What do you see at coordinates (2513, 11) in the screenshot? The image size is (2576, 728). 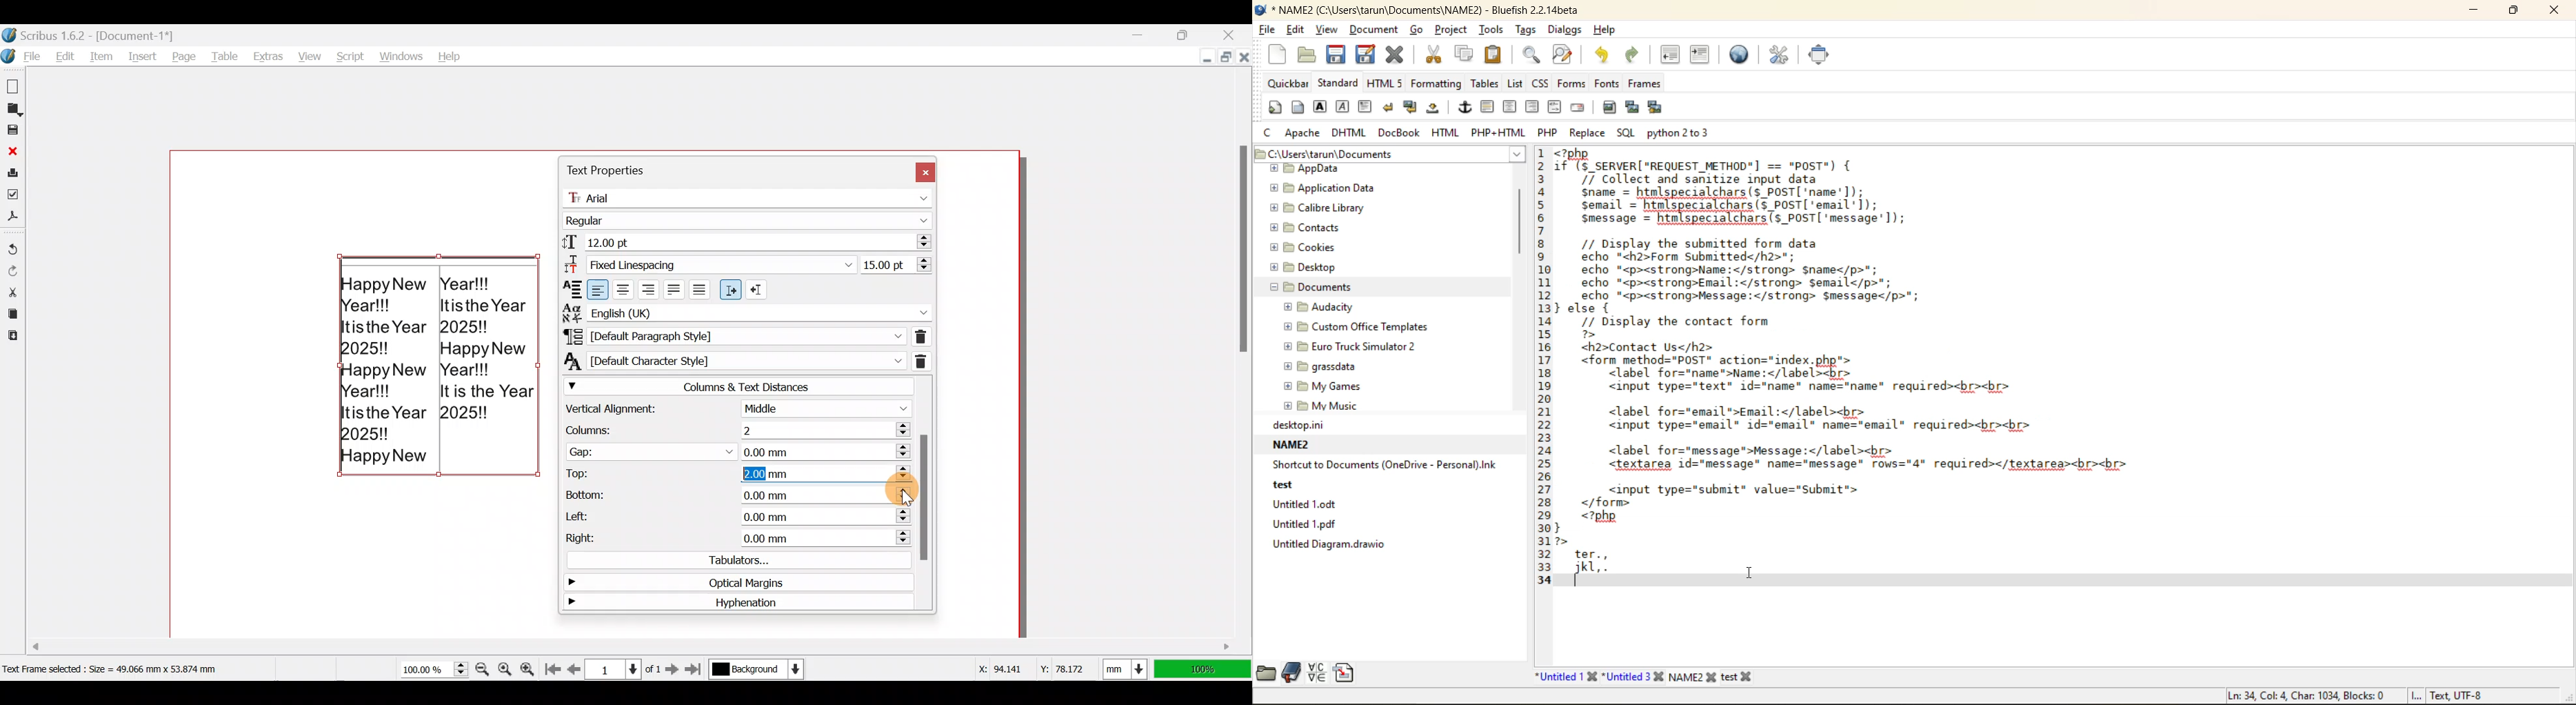 I see `maximize` at bounding box center [2513, 11].